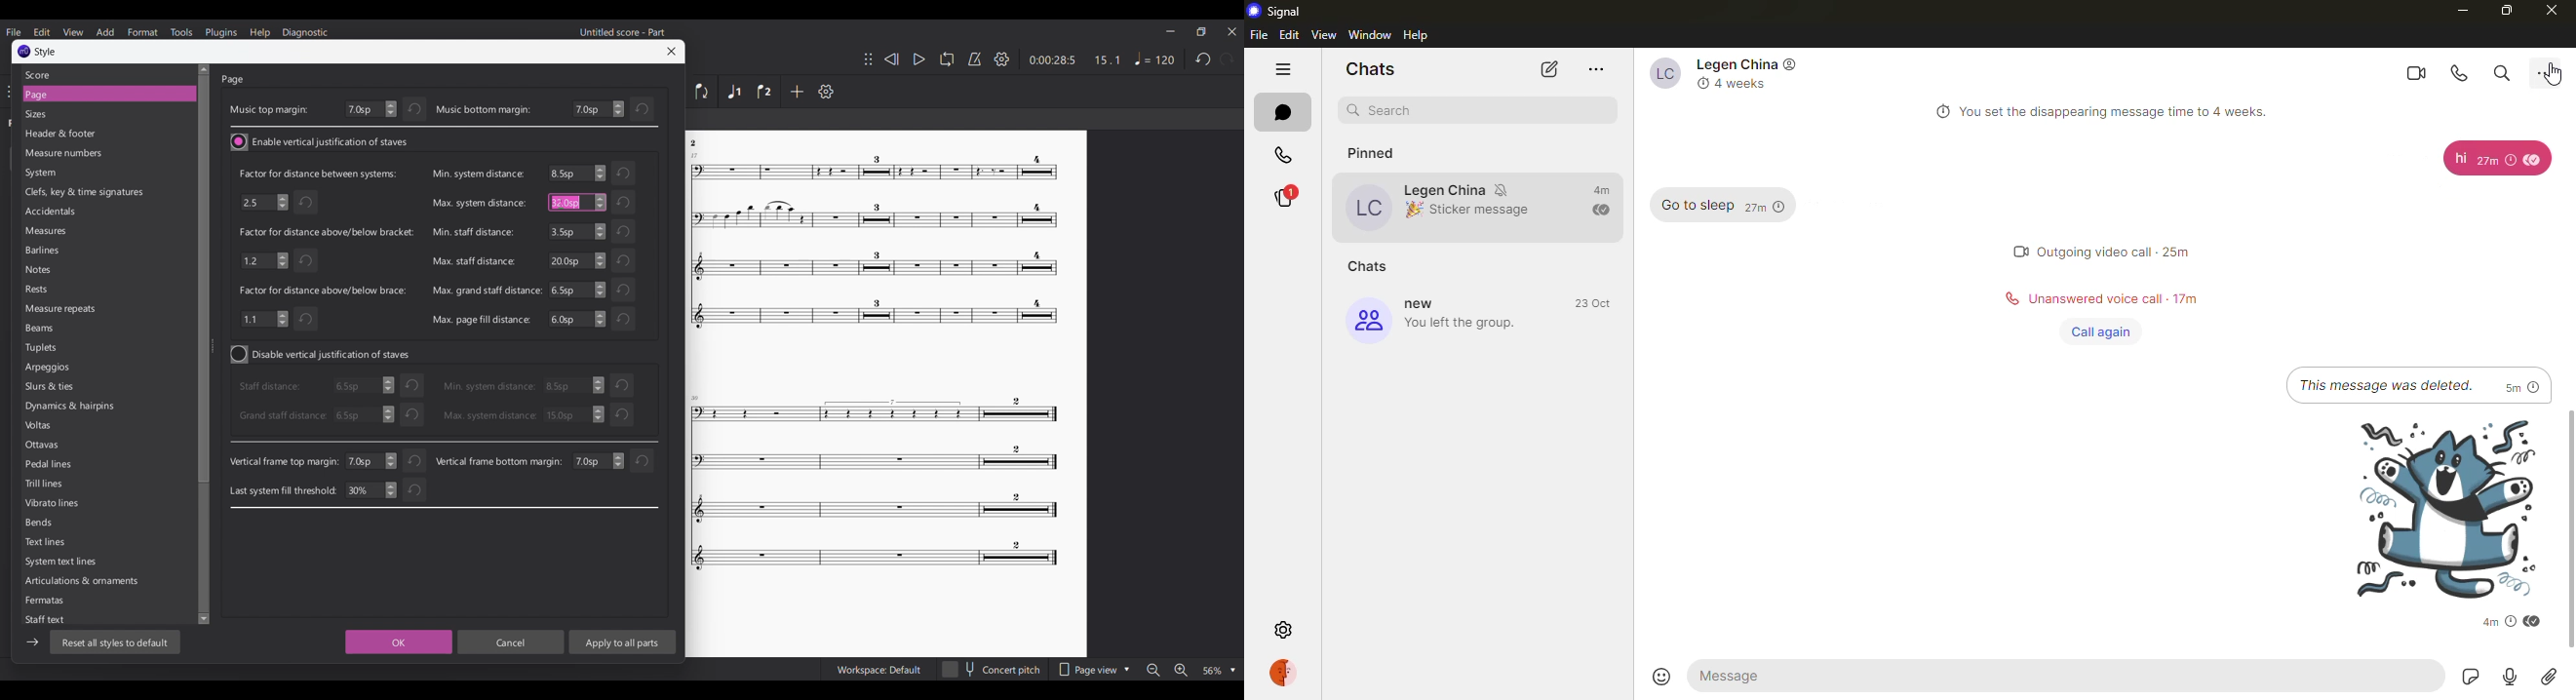 The width and height of the screenshot is (2576, 700). What do you see at coordinates (826, 91) in the screenshot?
I see `Settings` at bounding box center [826, 91].